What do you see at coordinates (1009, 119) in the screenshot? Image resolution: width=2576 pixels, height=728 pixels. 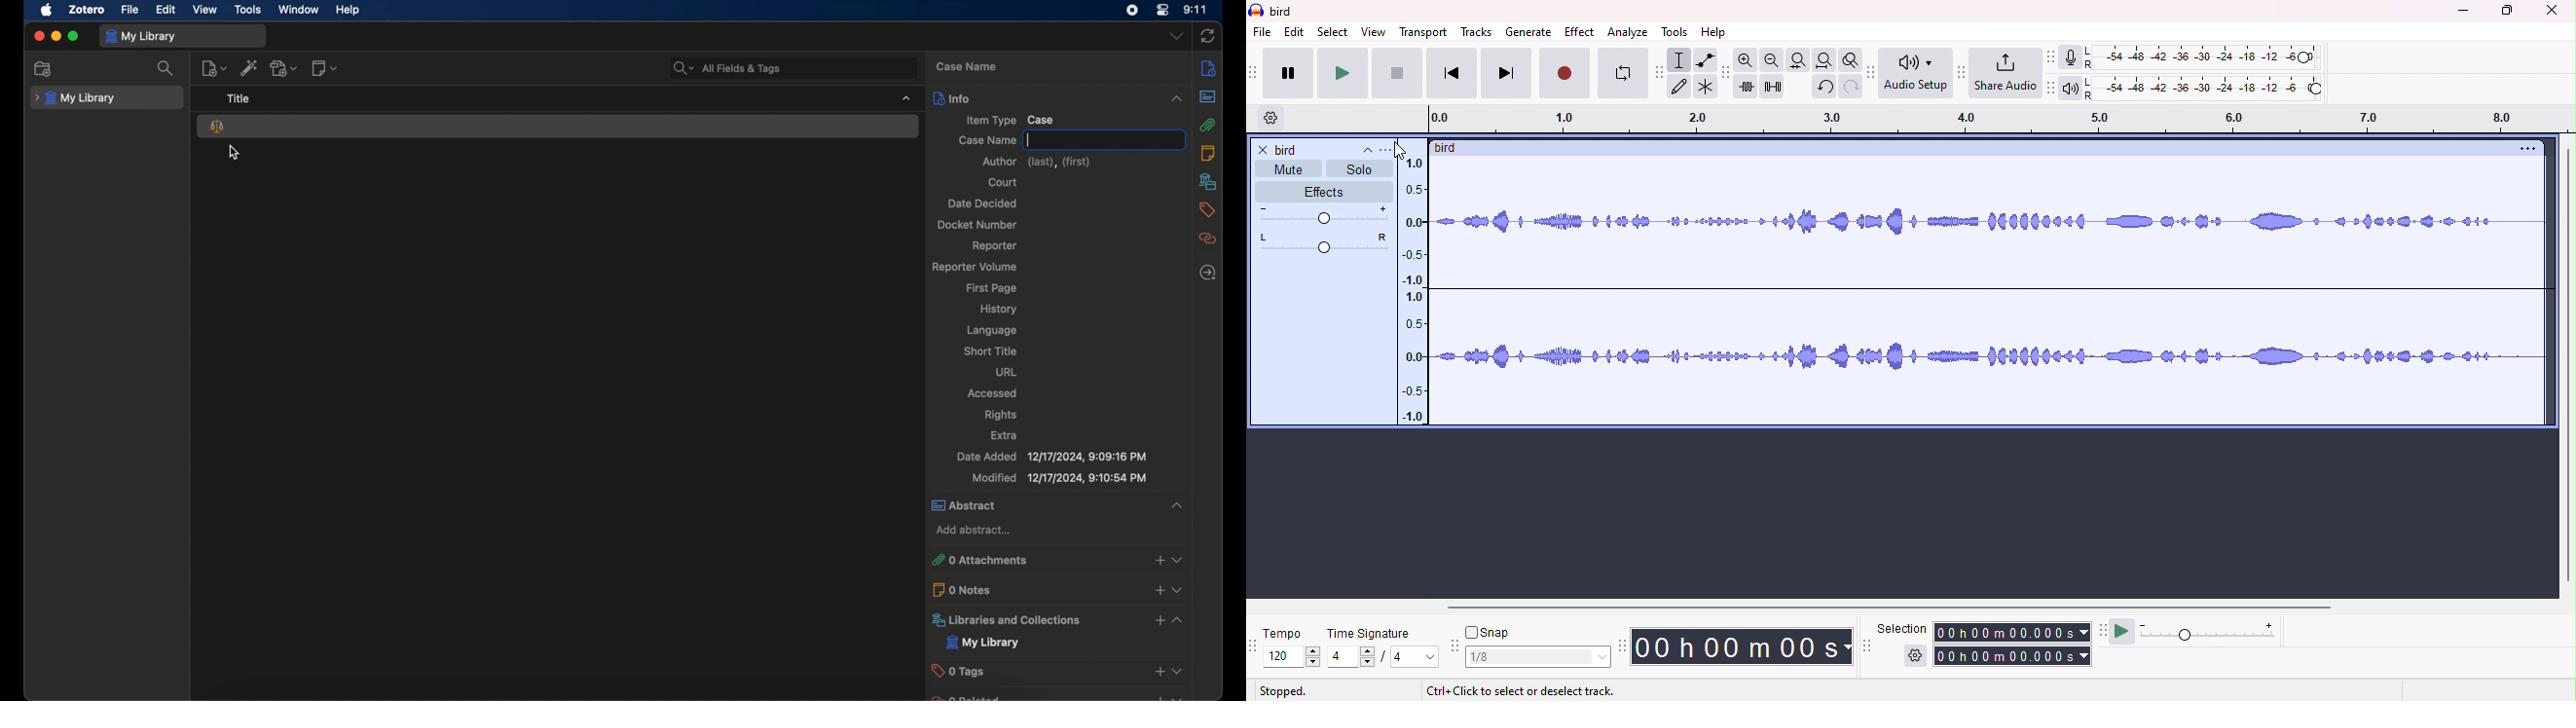 I see `item type` at bounding box center [1009, 119].